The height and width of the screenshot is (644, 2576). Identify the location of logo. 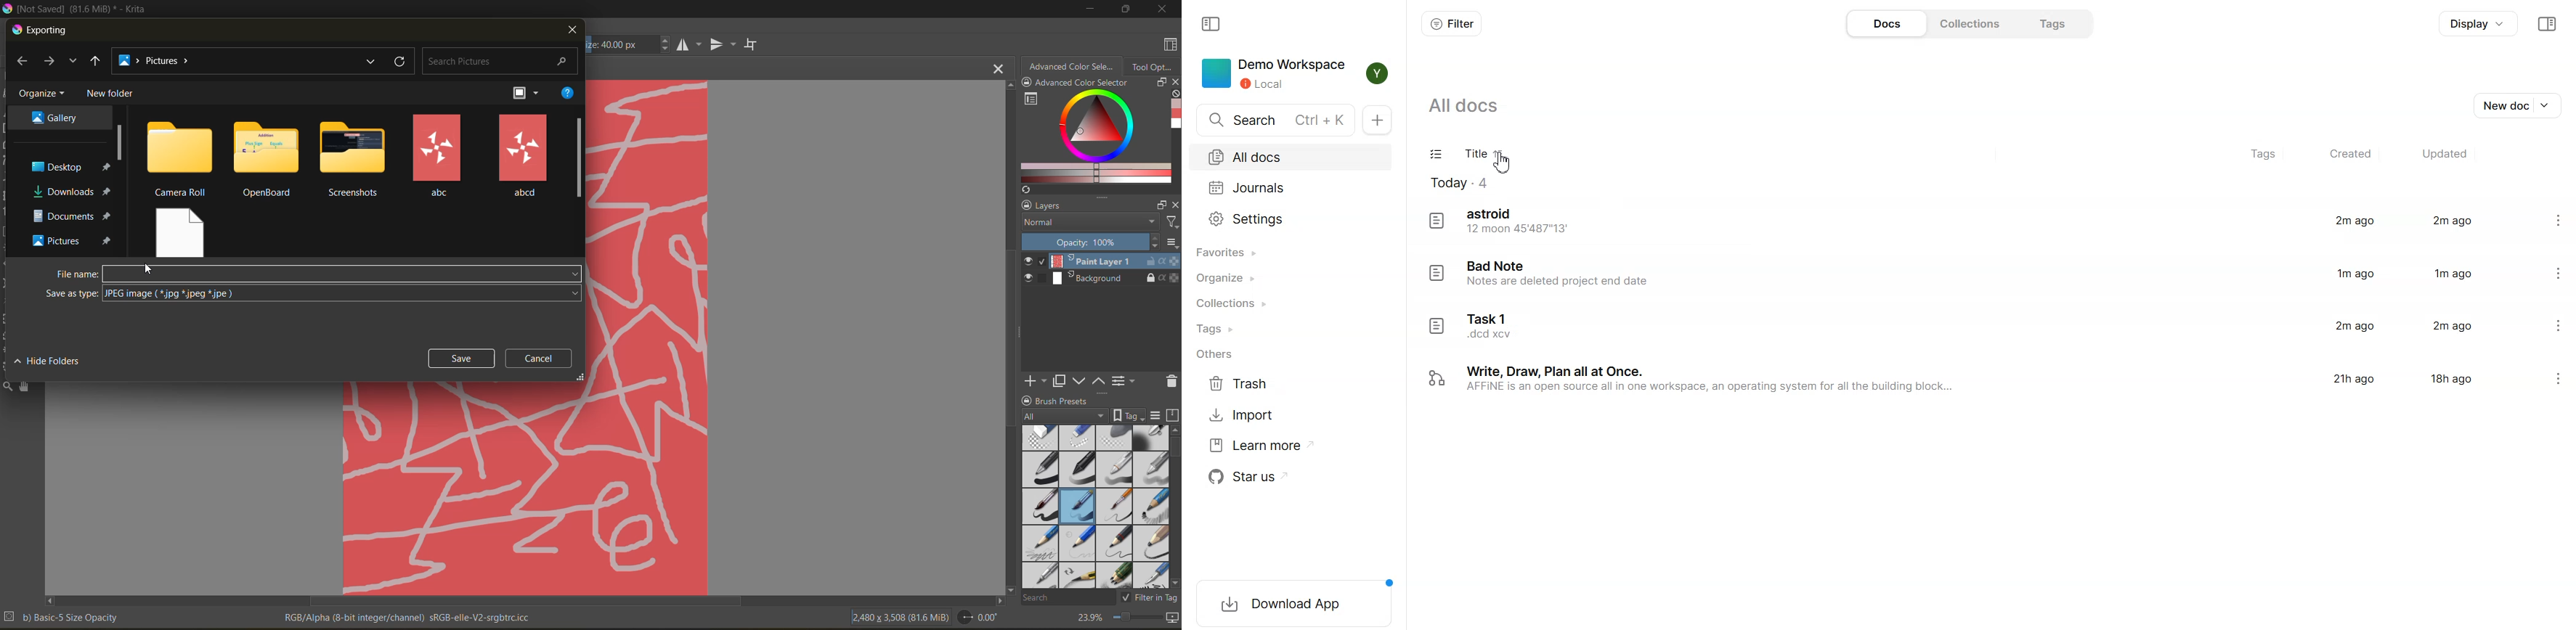
(1436, 327).